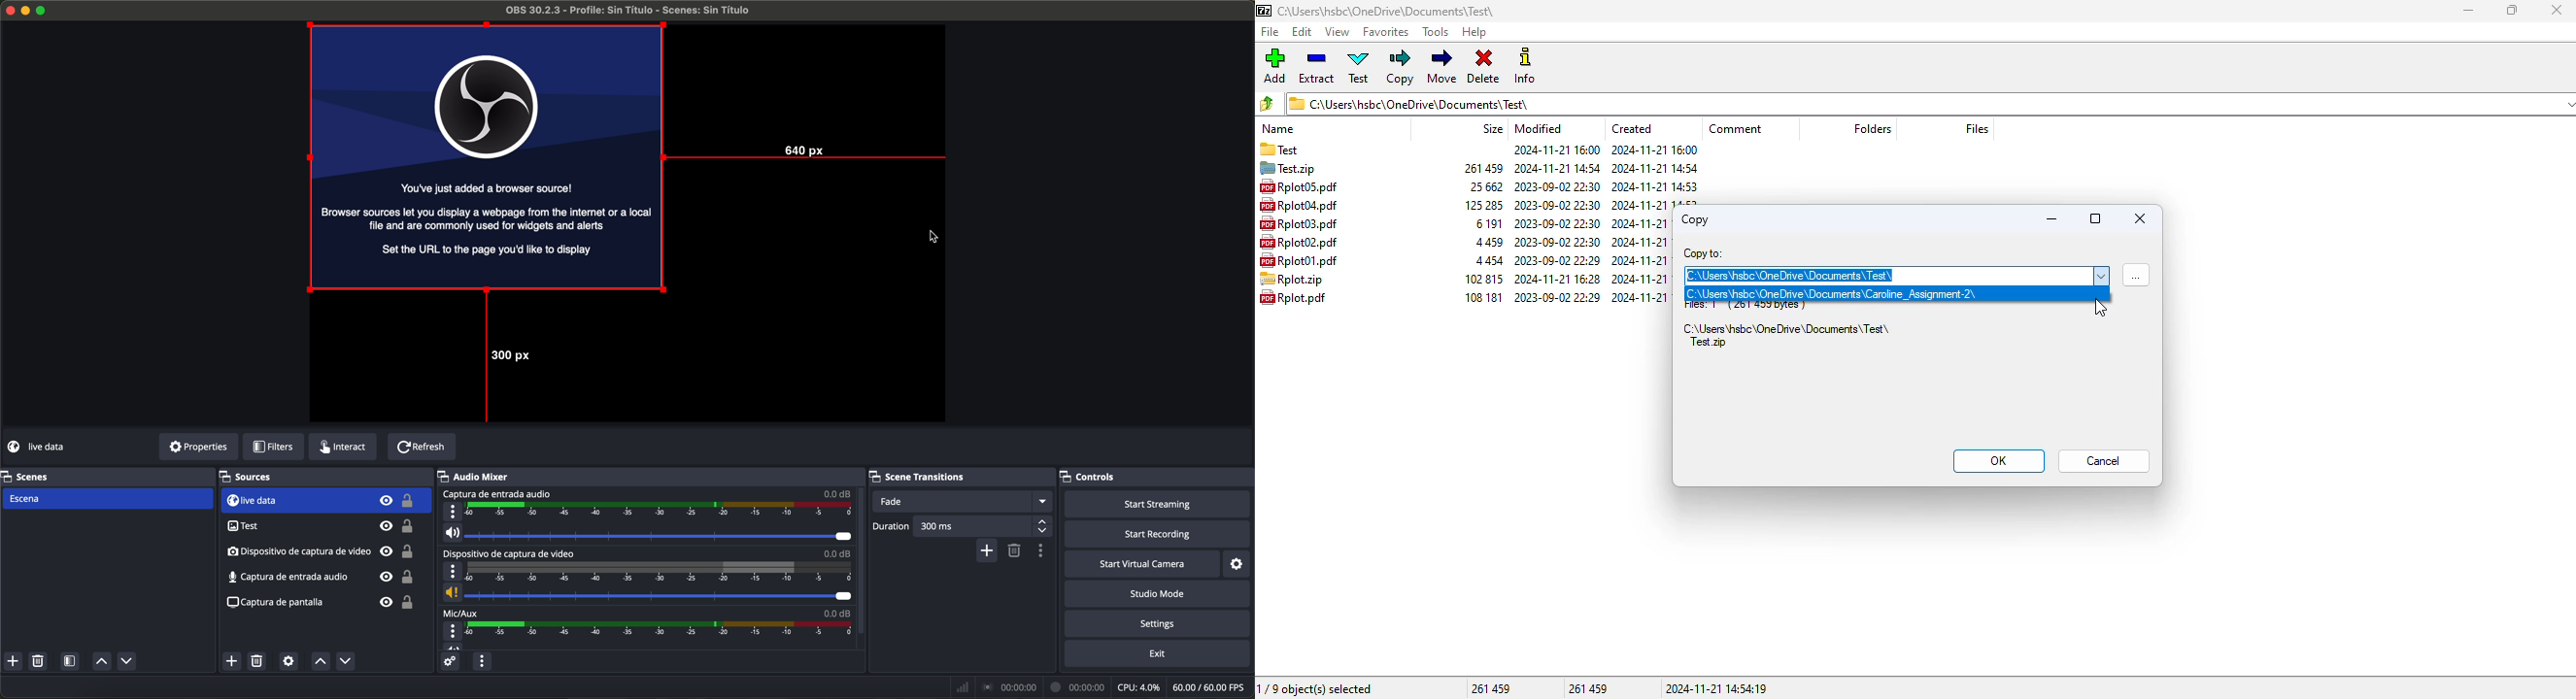  I want to click on created date & time, so click(1654, 150).